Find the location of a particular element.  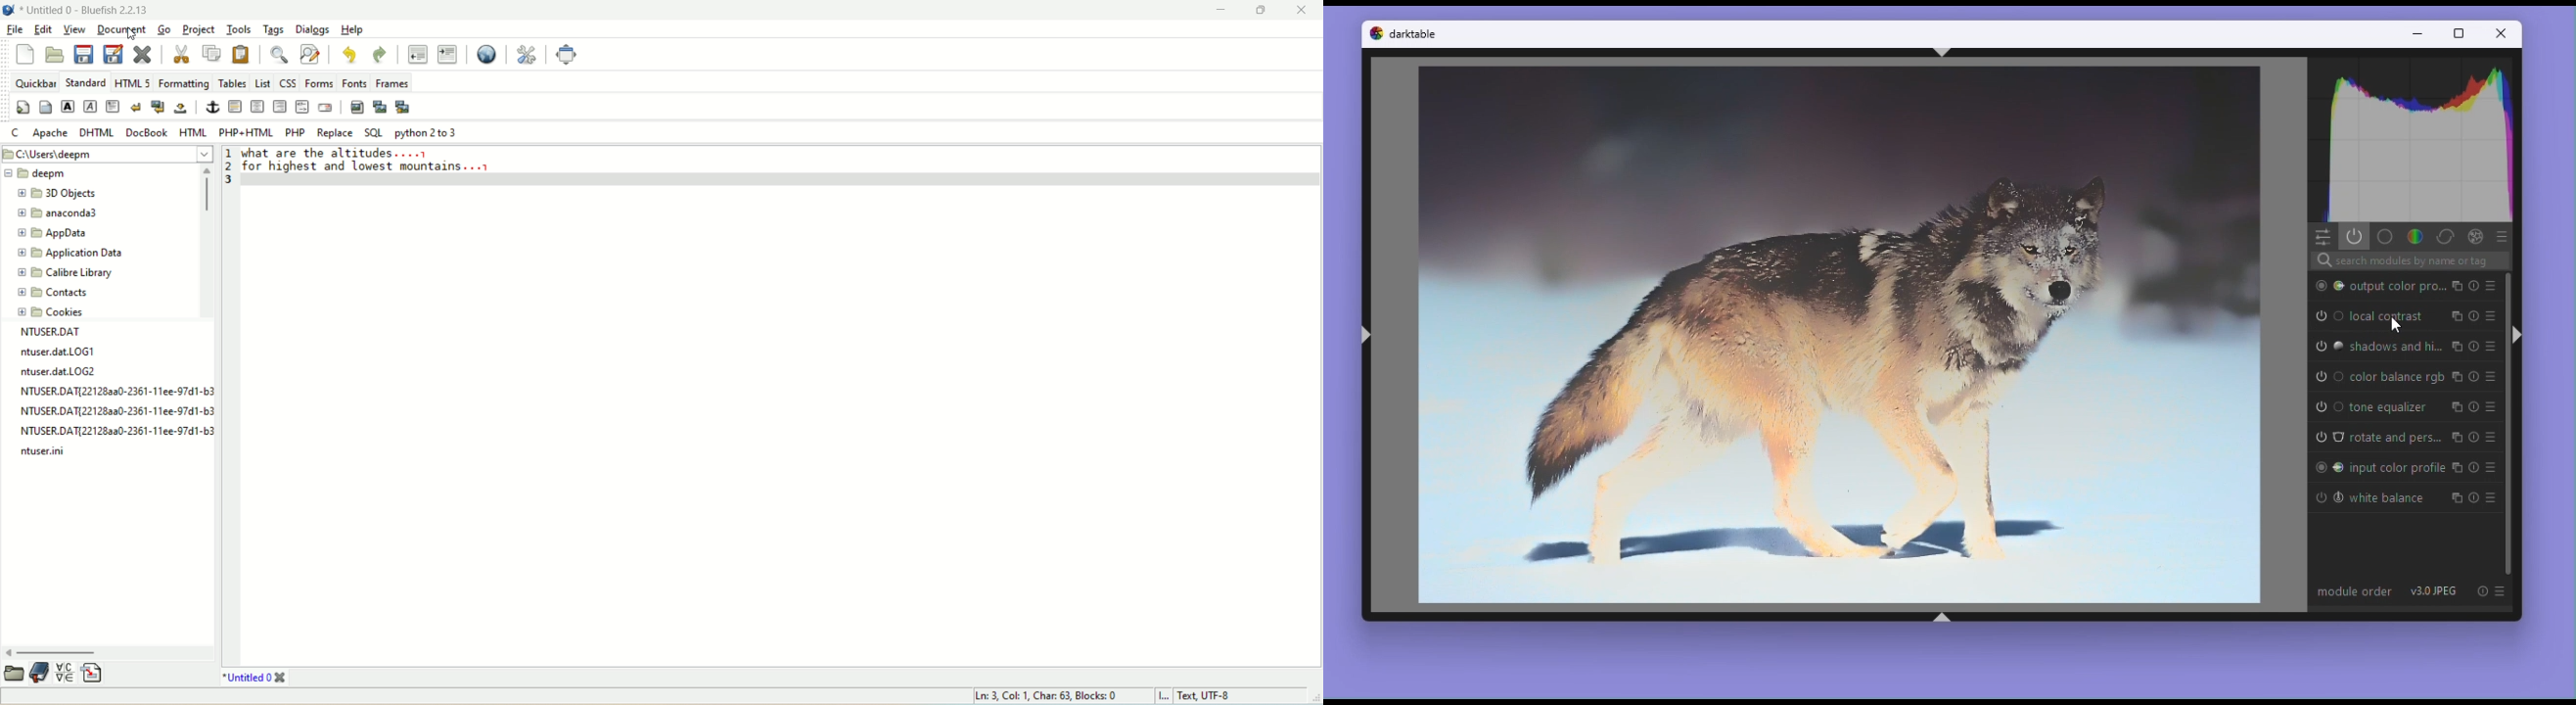

advanced find and replace is located at coordinates (309, 52).